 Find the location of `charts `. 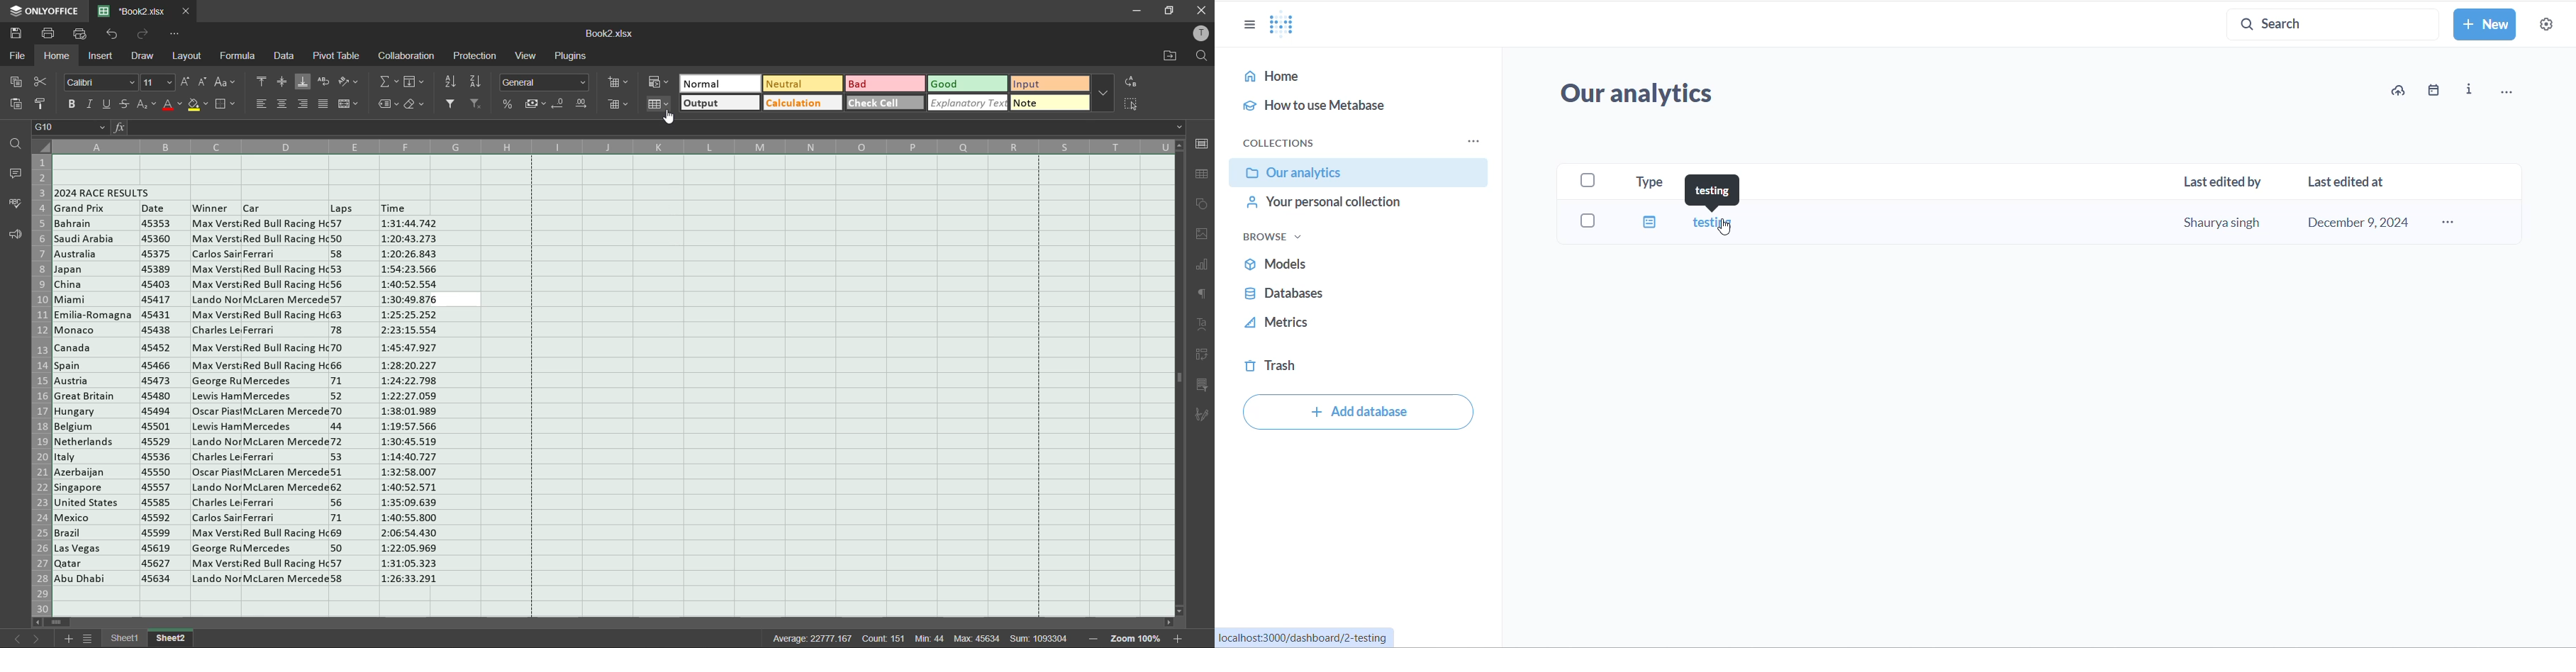

charts  is located at coordinates (1202, 265).